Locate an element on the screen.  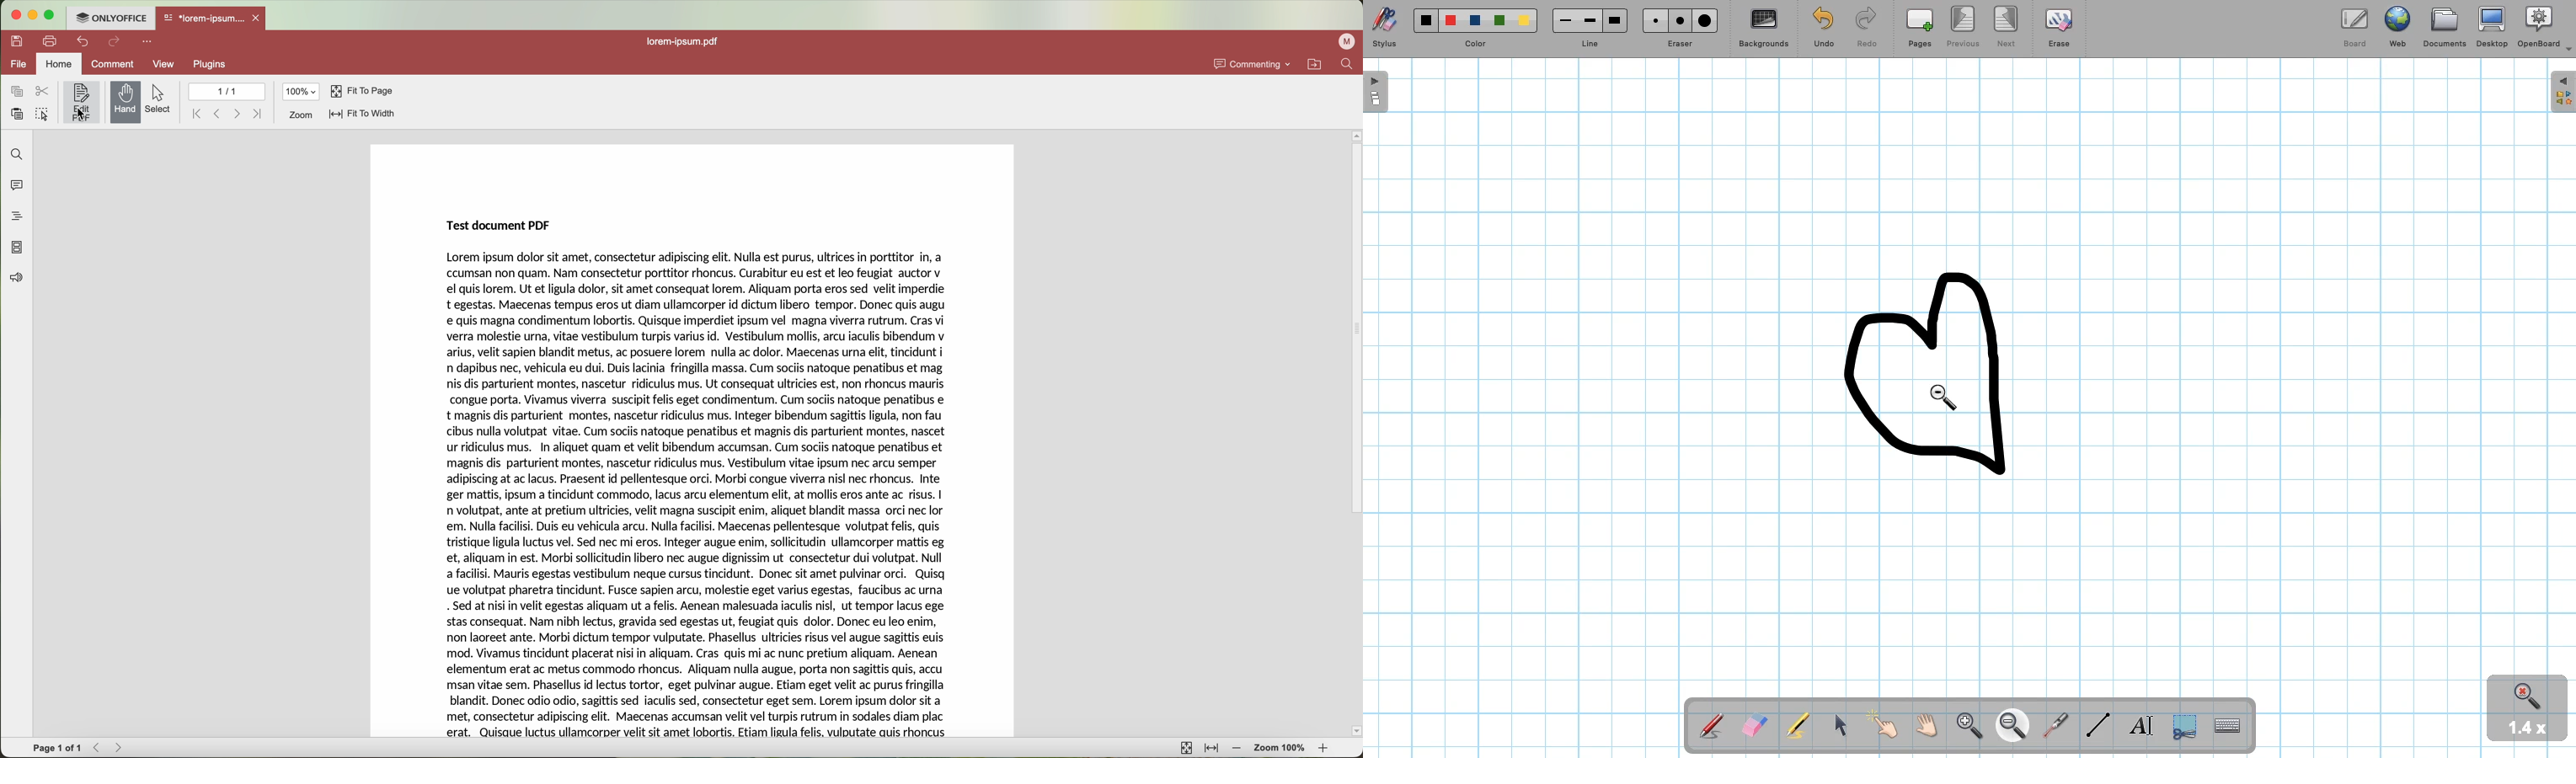
cut is located at coordinates (42, 91).